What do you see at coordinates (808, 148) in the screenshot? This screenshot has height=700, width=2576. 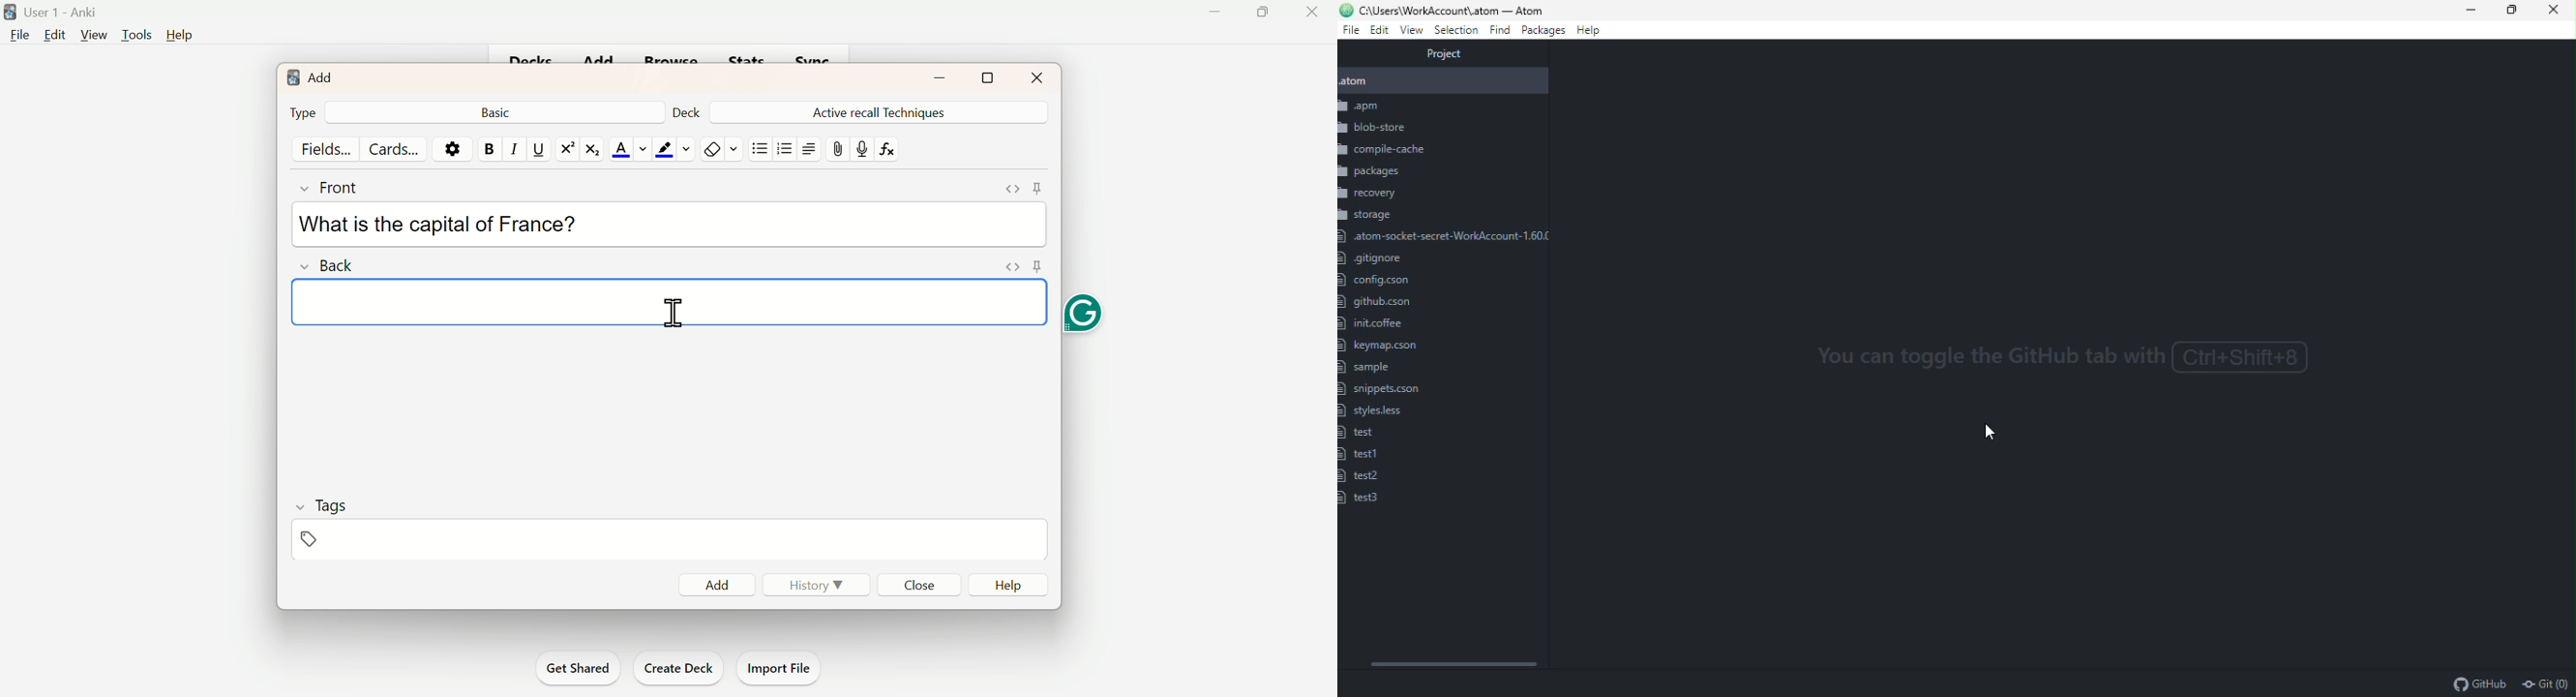 I see `Text Alignment` at bounding box center [808, 148].